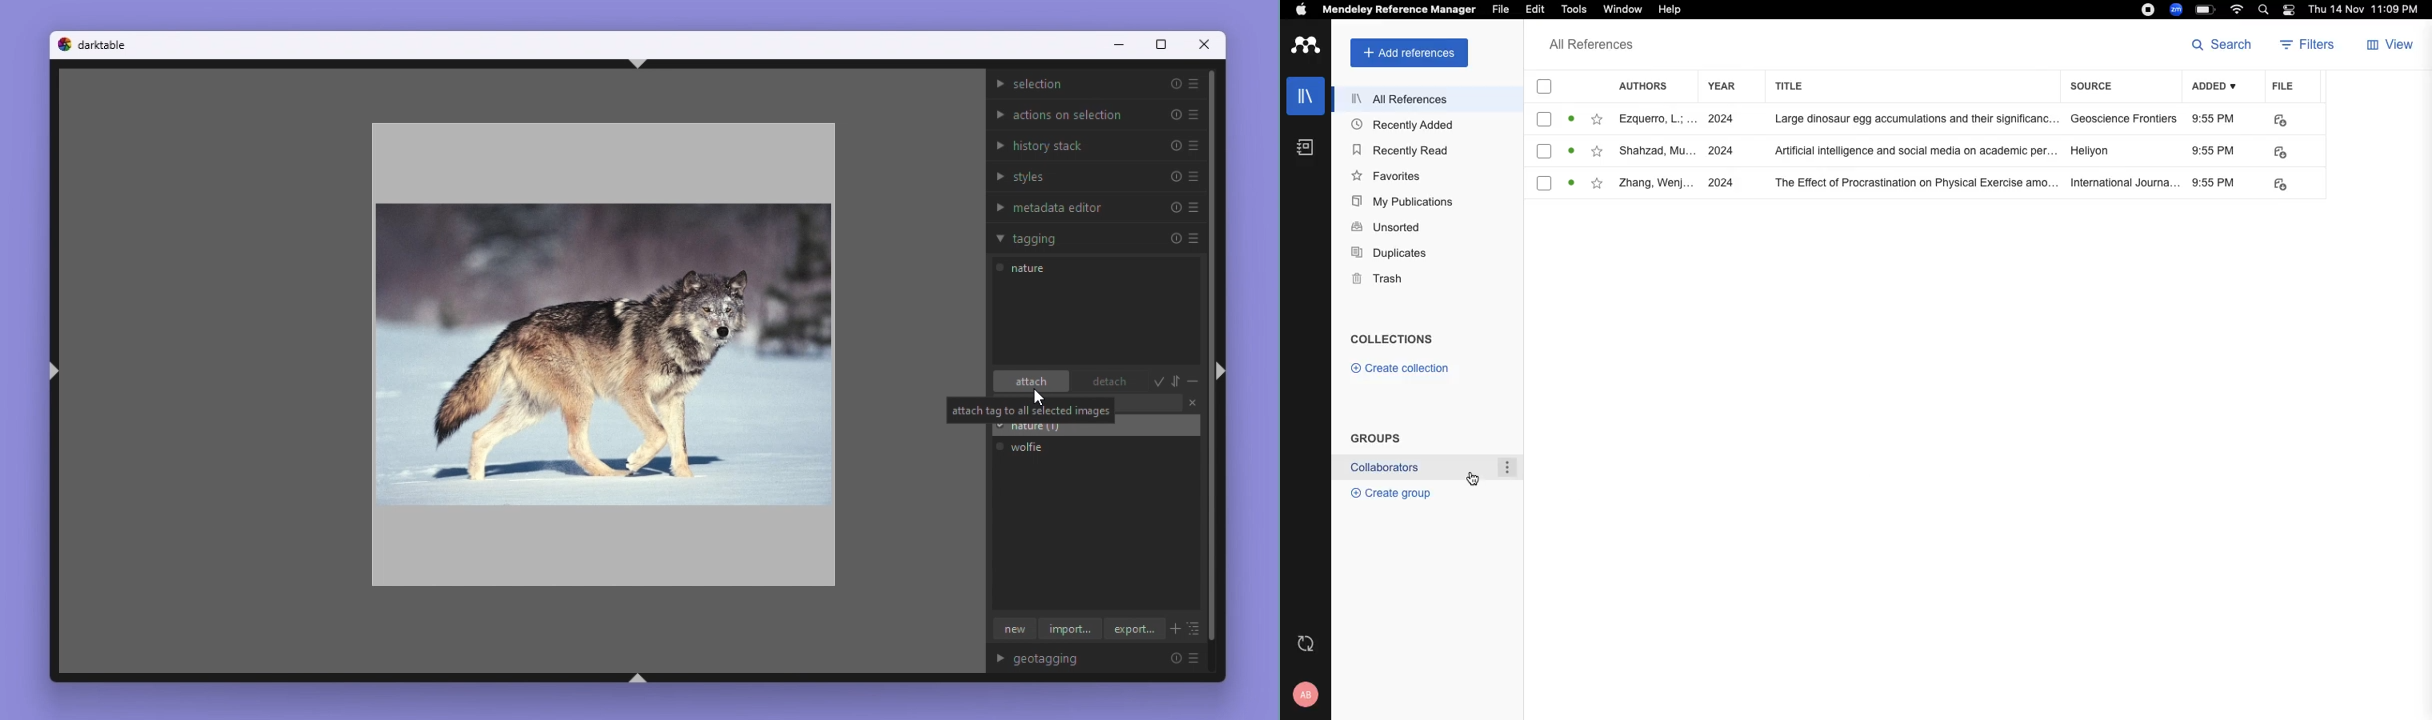  What do you see at coordinates (1104, 383) in the screenshot?
I see `Detach` at bounding box center [1104, 383].